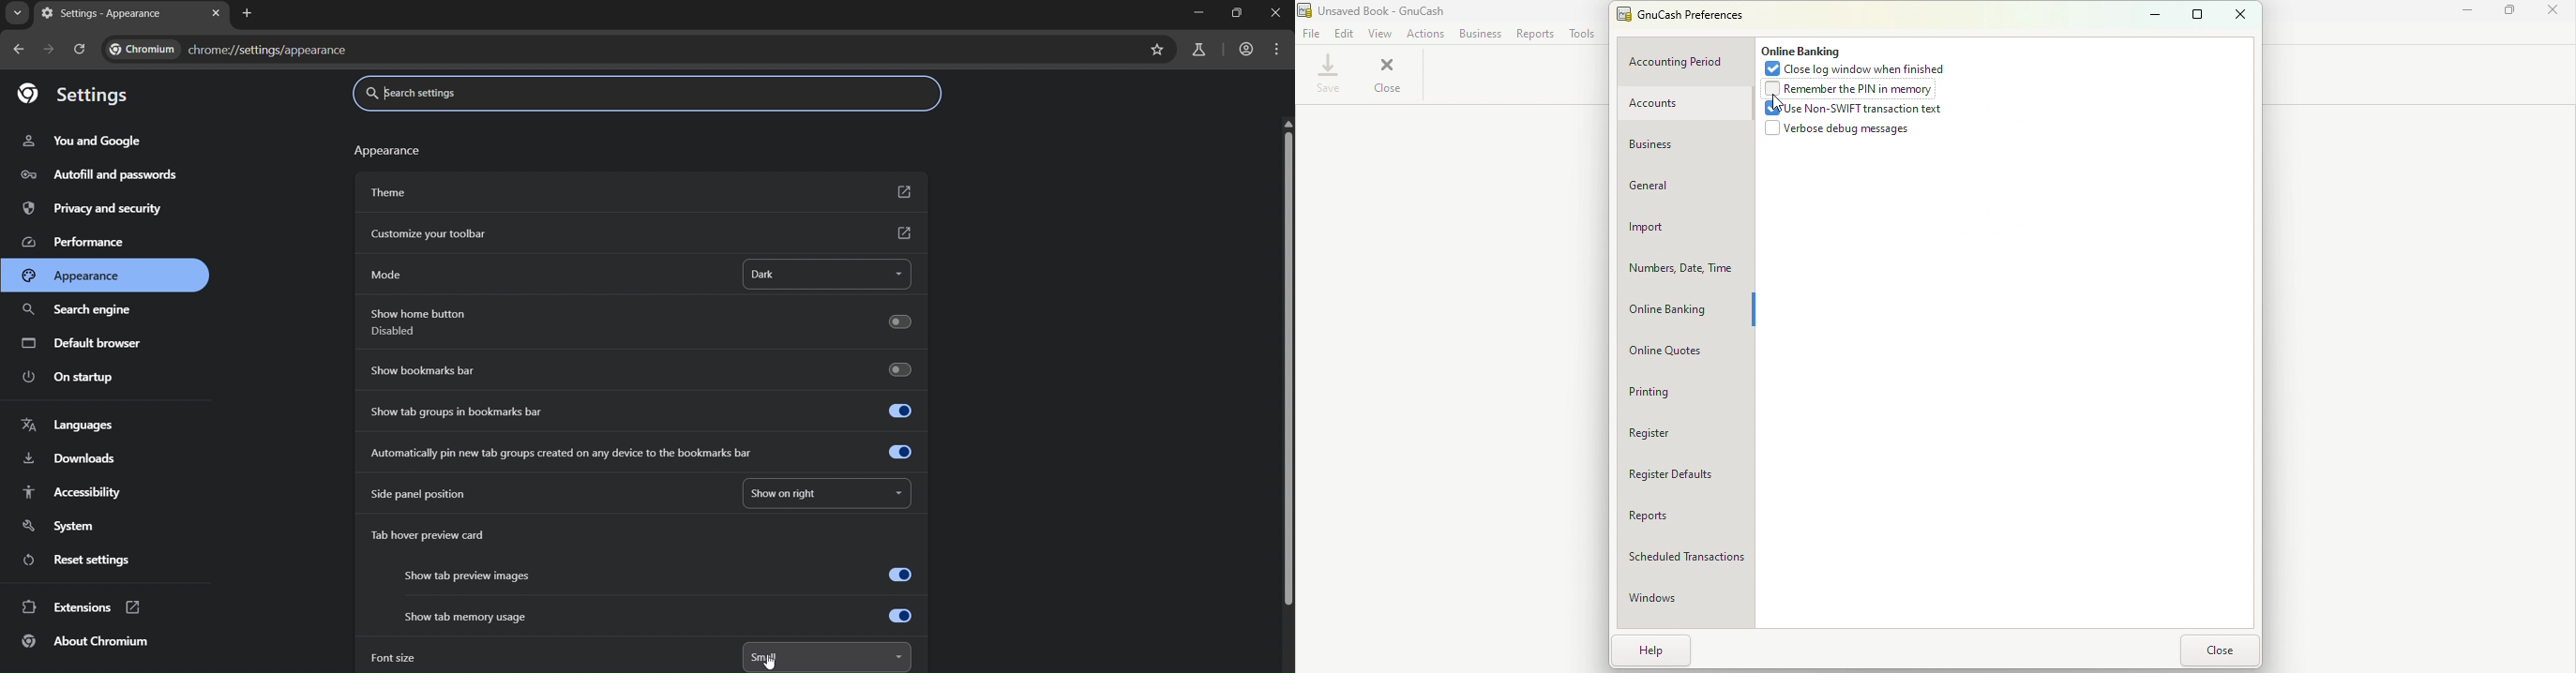 The image size is (2576, 700). What do you see at coordinates (2514, 15) in the screenshot?
I see `Maximize` at bounding box center [2514, 15].